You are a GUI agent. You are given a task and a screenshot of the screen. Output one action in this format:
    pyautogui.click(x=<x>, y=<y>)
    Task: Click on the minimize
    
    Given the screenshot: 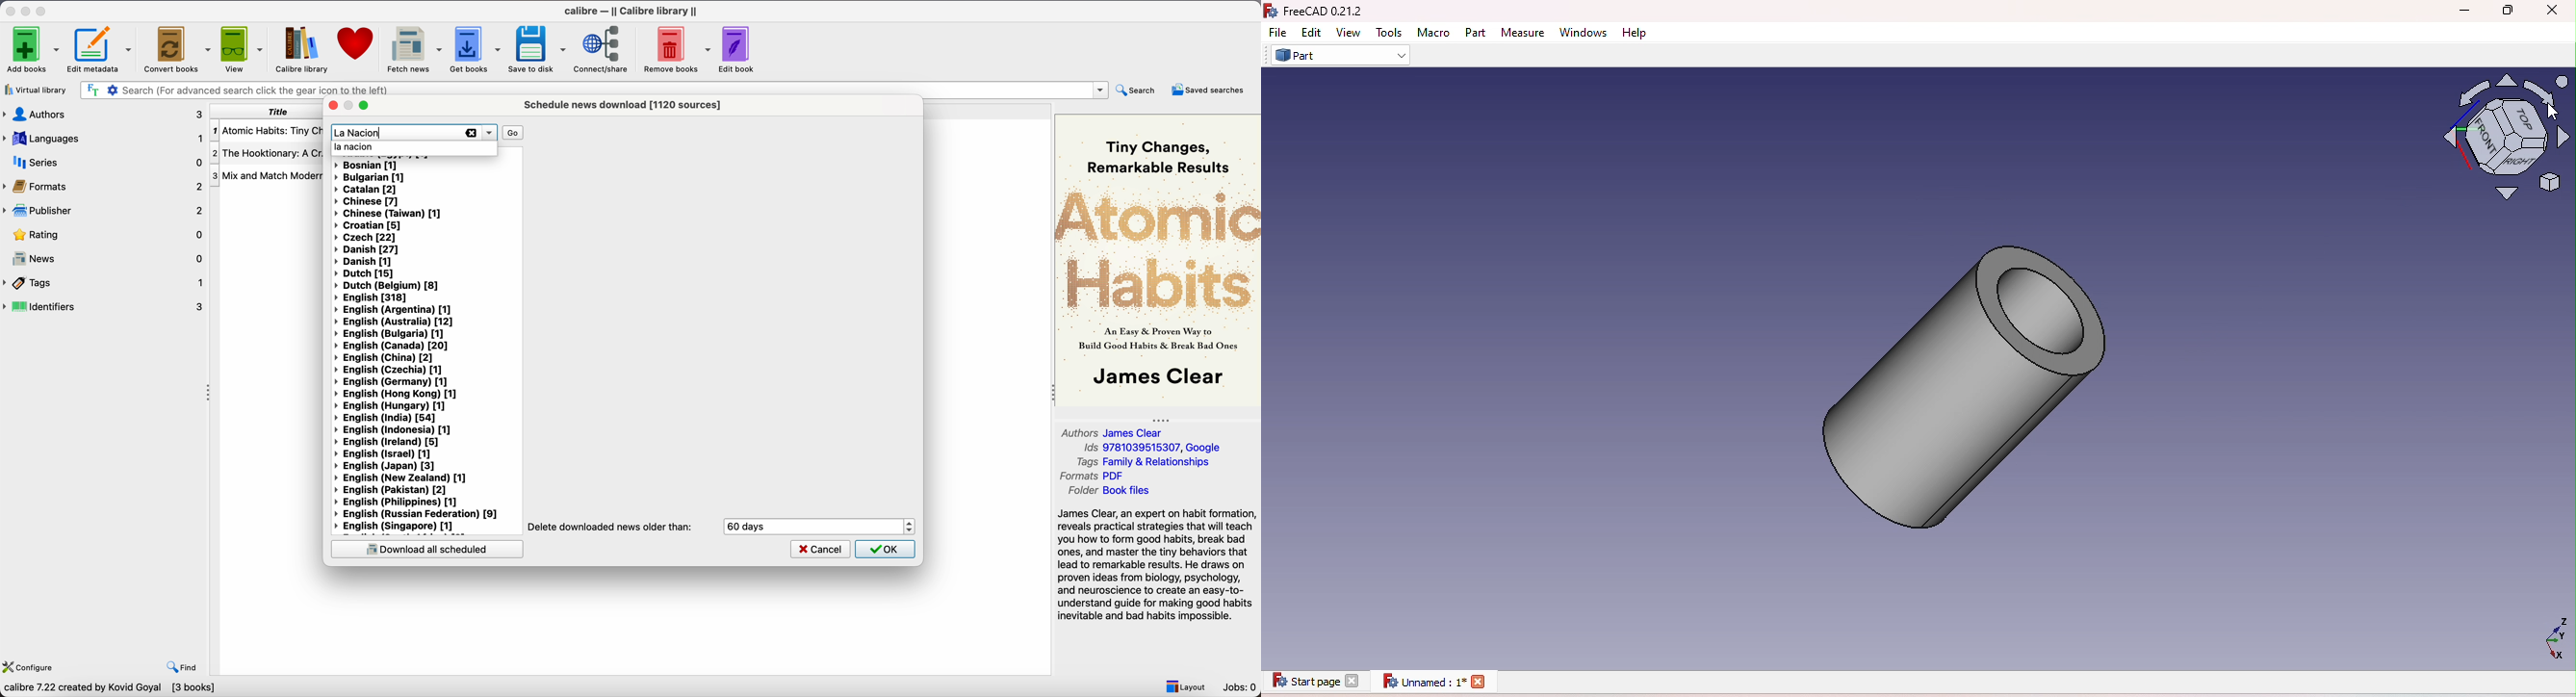 What is the action you would take?
    pyautogui.click(x=27, y=9)
    